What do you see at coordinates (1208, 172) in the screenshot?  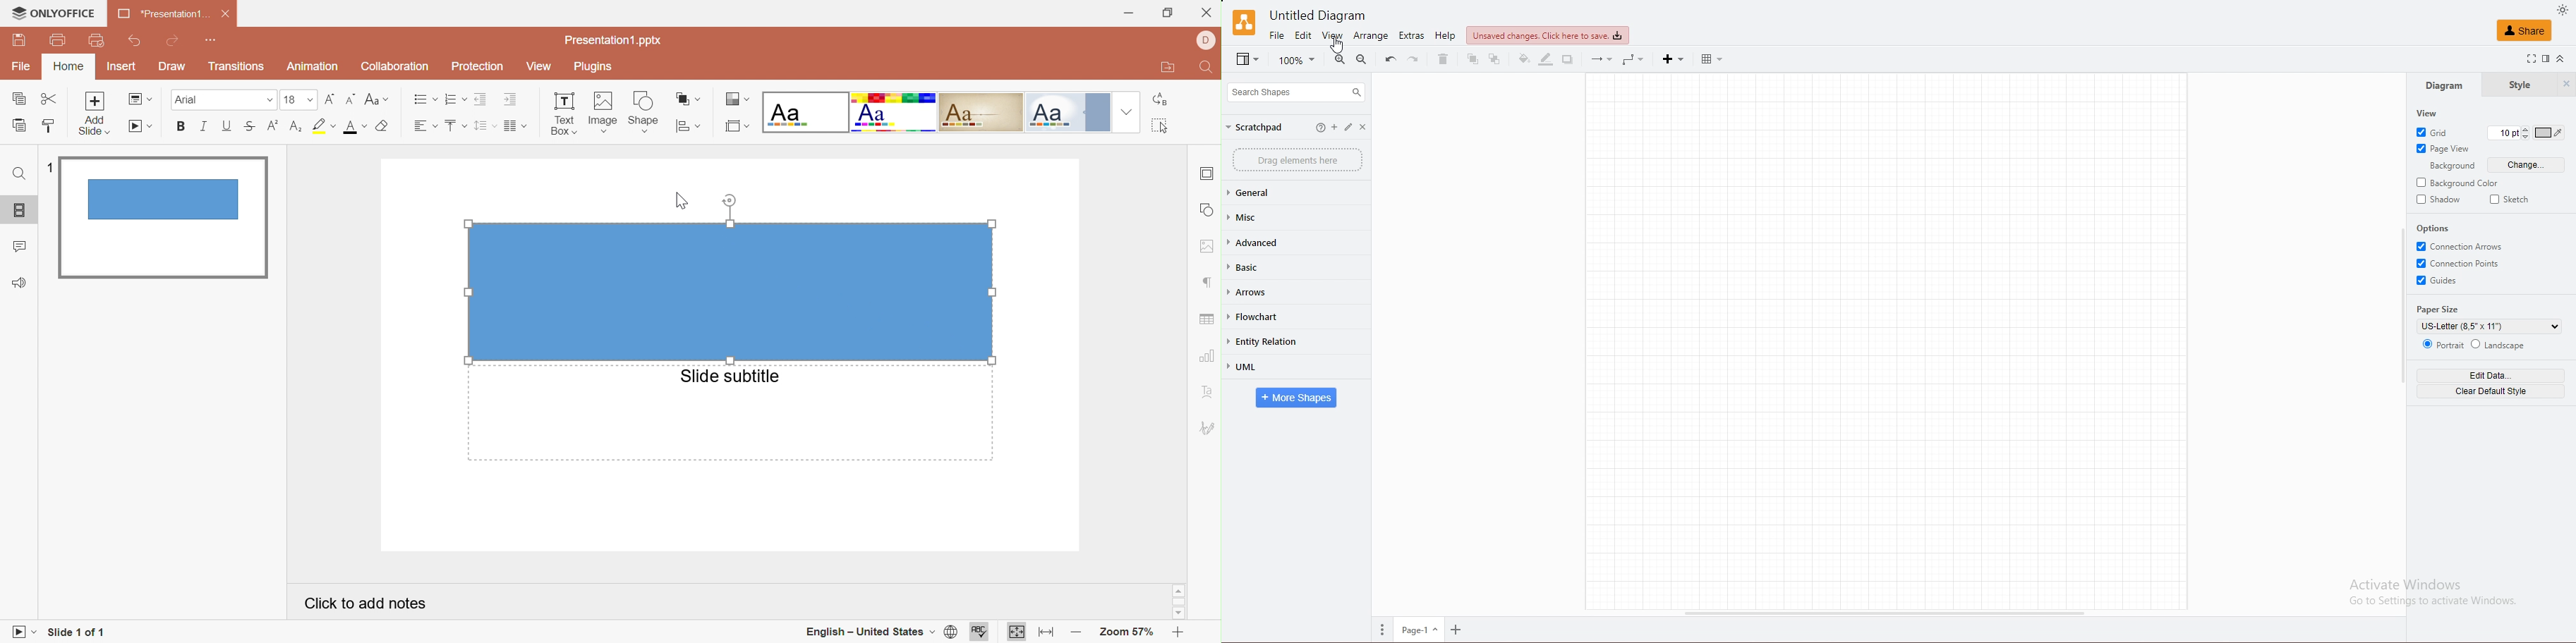 I see `Slide settings` at bounding box center [1208, 172].